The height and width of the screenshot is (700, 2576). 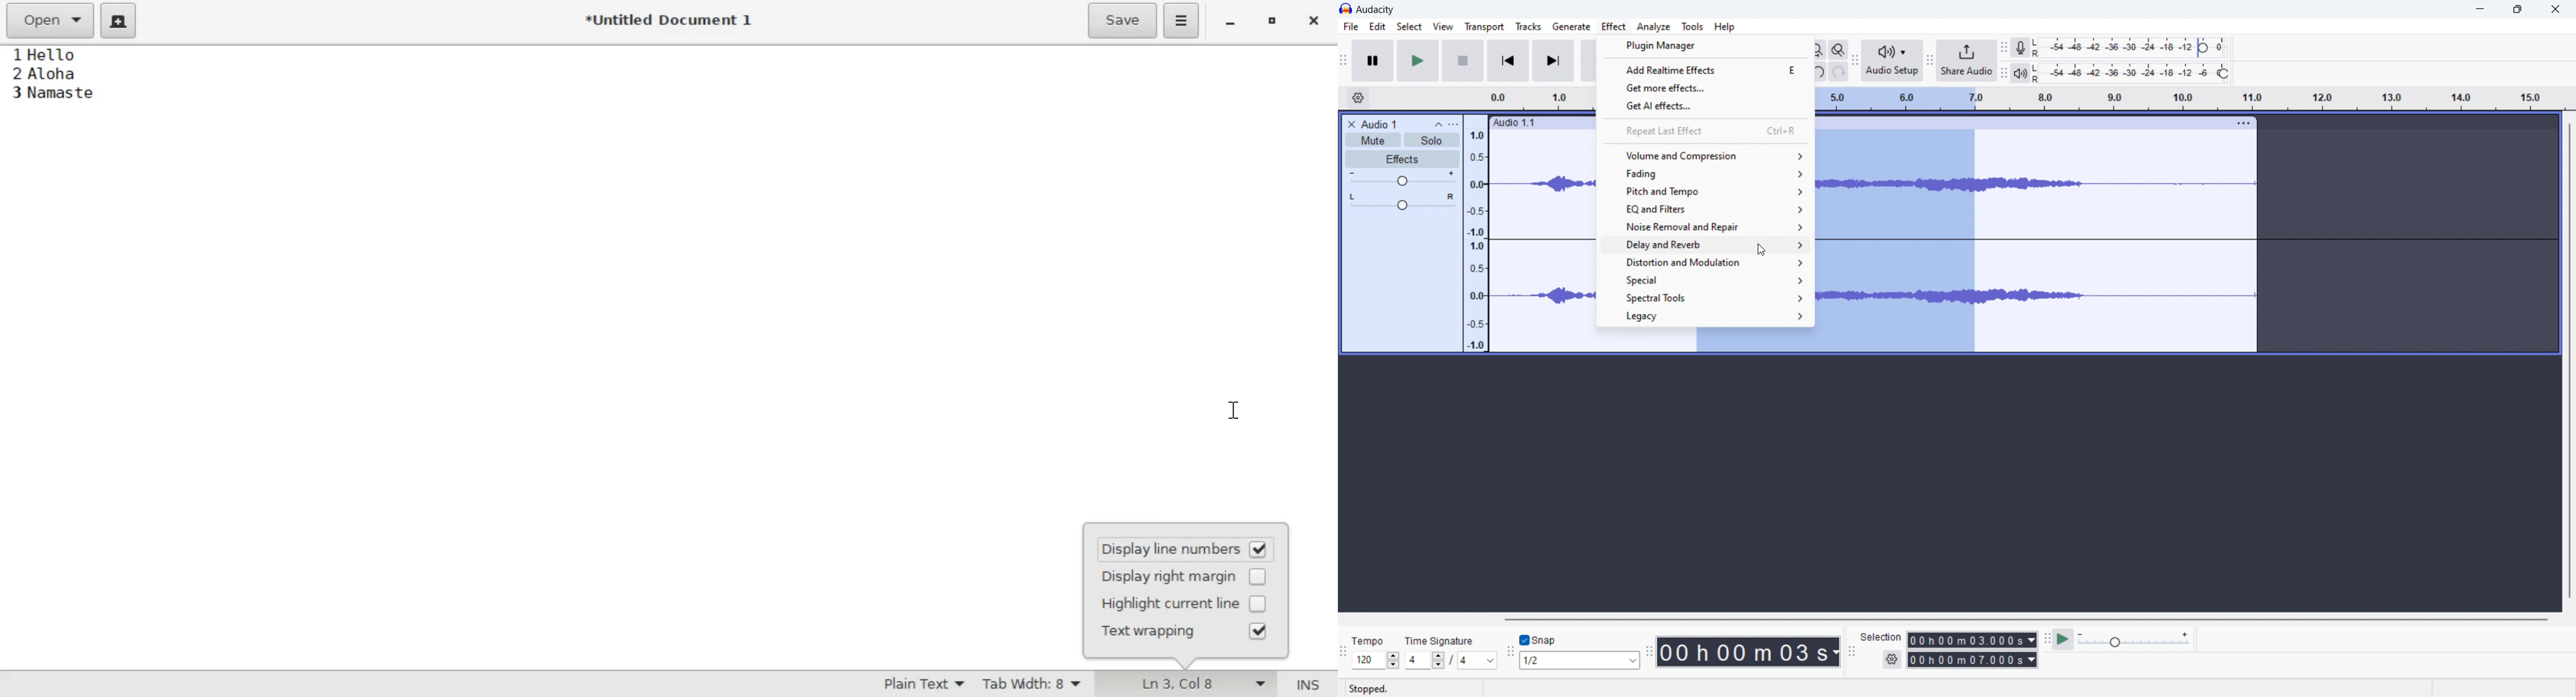 I want to click on recording meter toolbar, so click(x=2004, y=48).